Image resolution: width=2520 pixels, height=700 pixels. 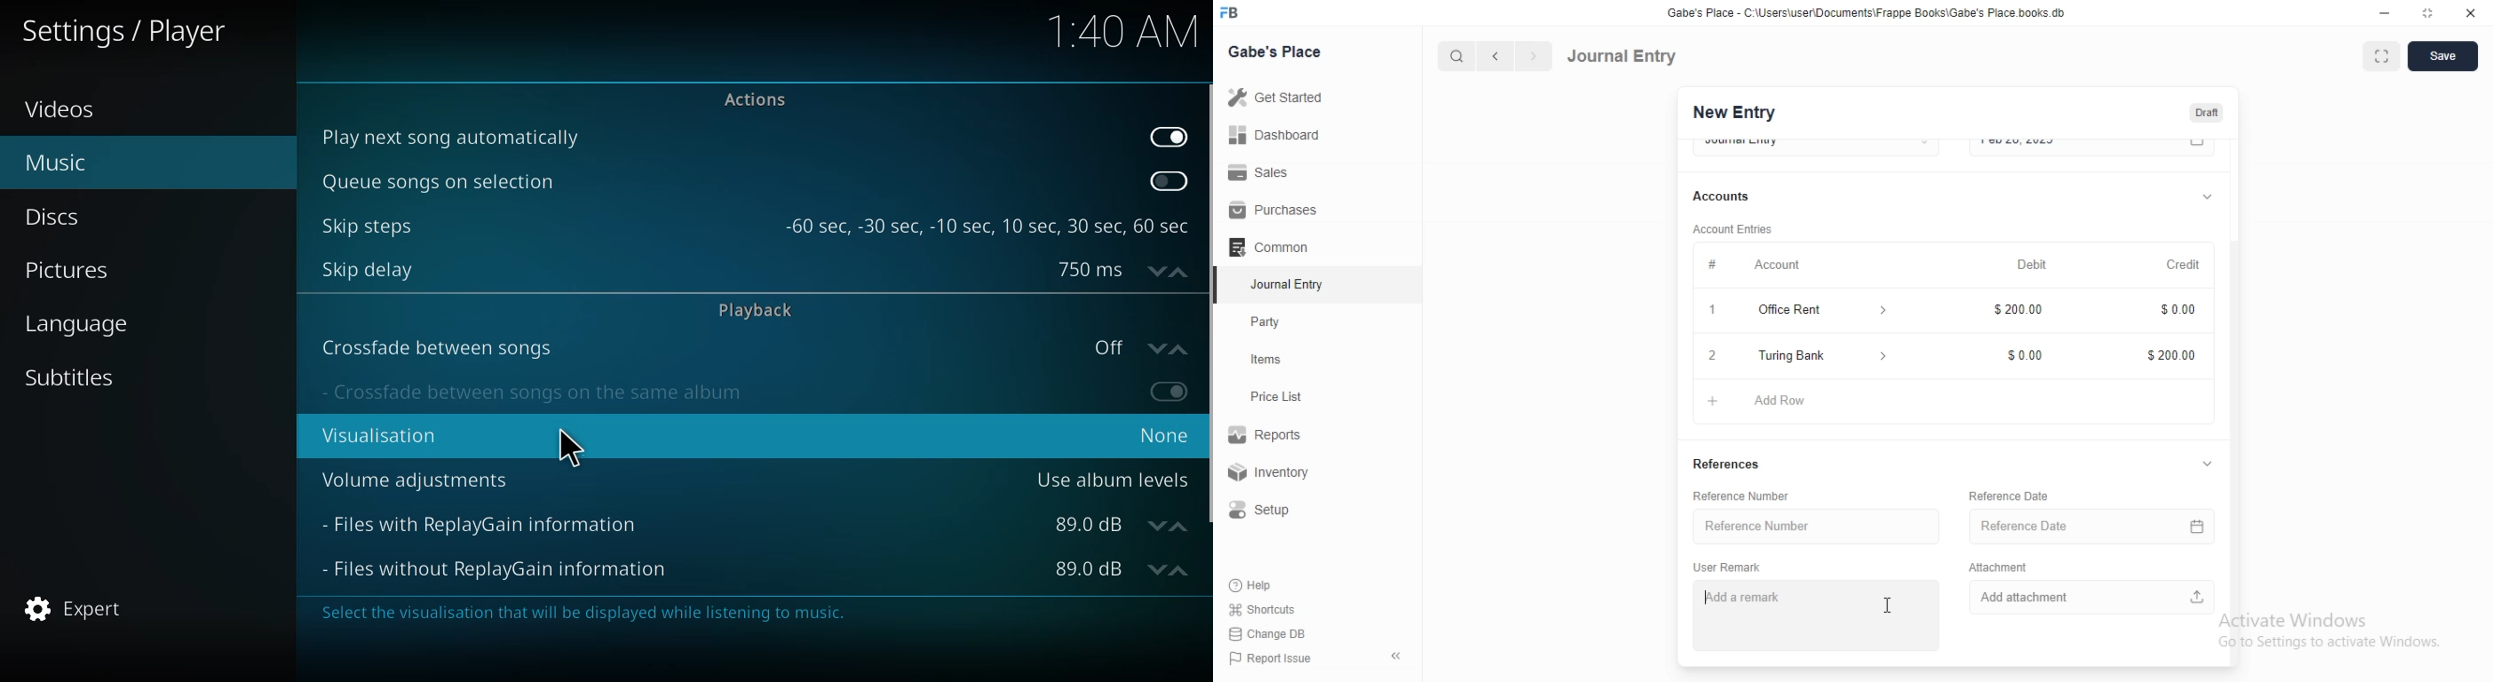 What do you see at coordinates (1262, 247) in the screenshot?
I see `Comman` at bounding box center [1262, 247].